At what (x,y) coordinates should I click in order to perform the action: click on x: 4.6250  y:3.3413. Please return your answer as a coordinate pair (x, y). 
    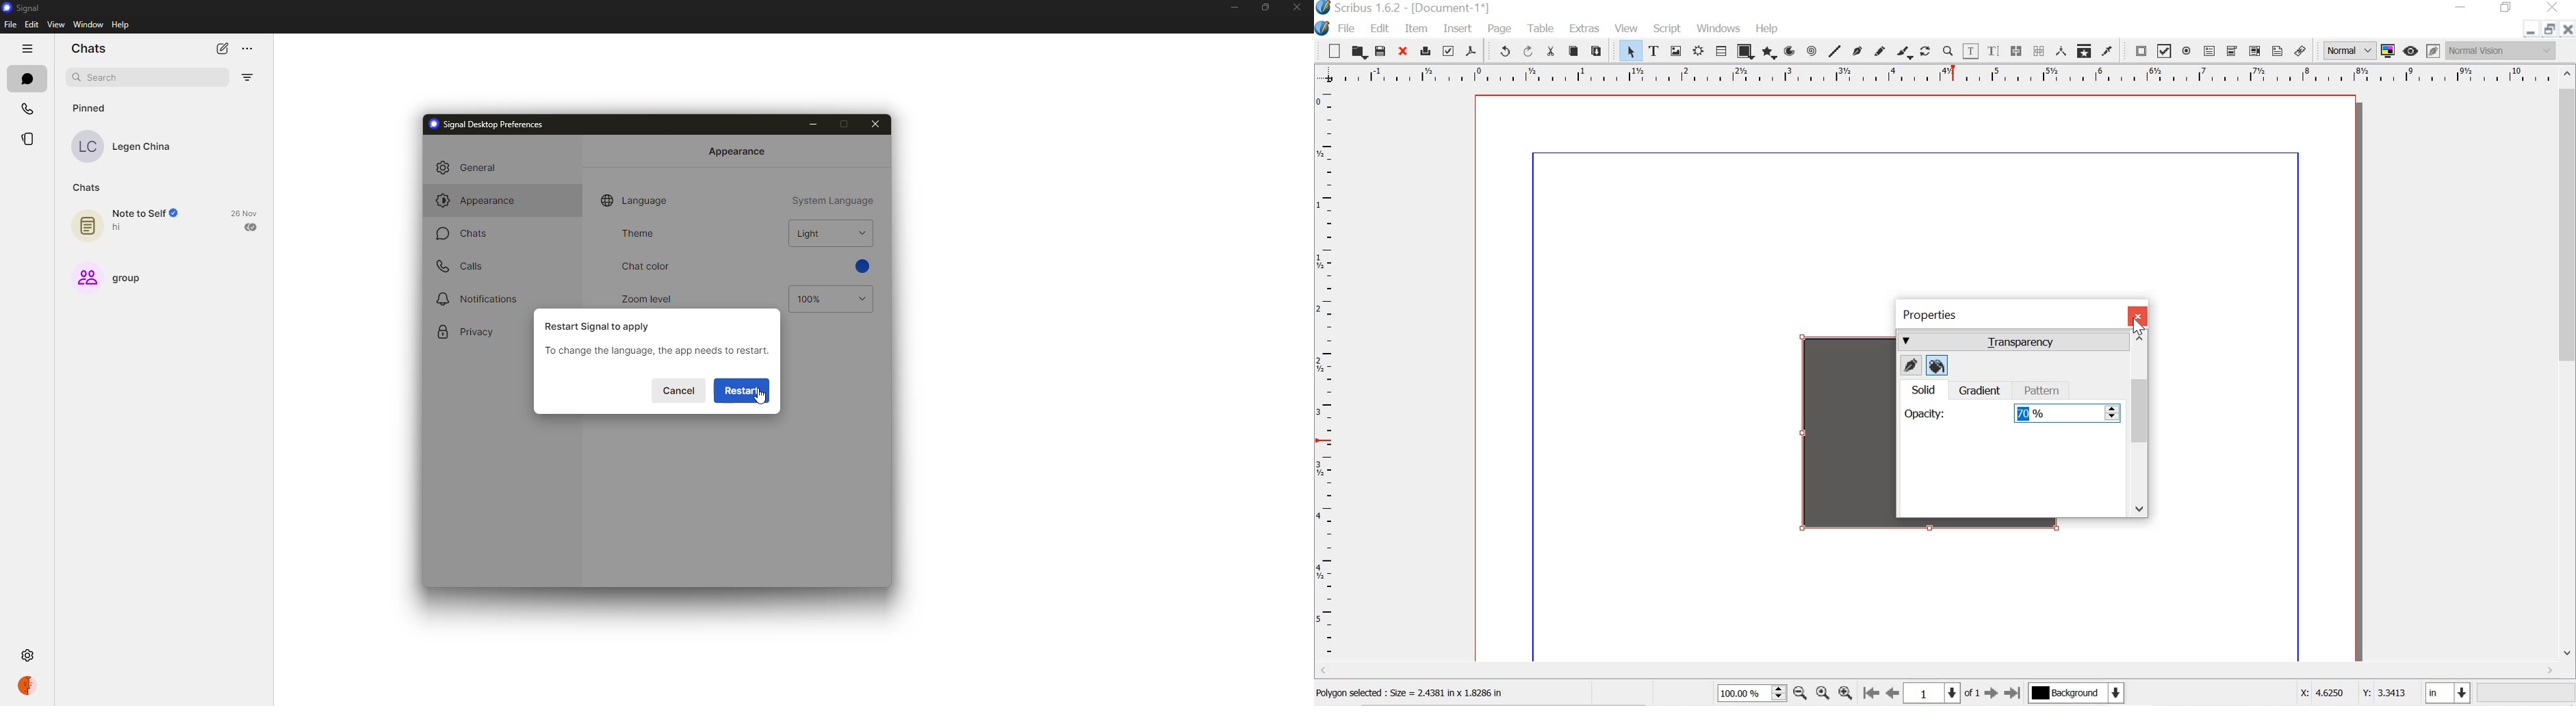
    Looking at the image, I should click on (2352, 692).